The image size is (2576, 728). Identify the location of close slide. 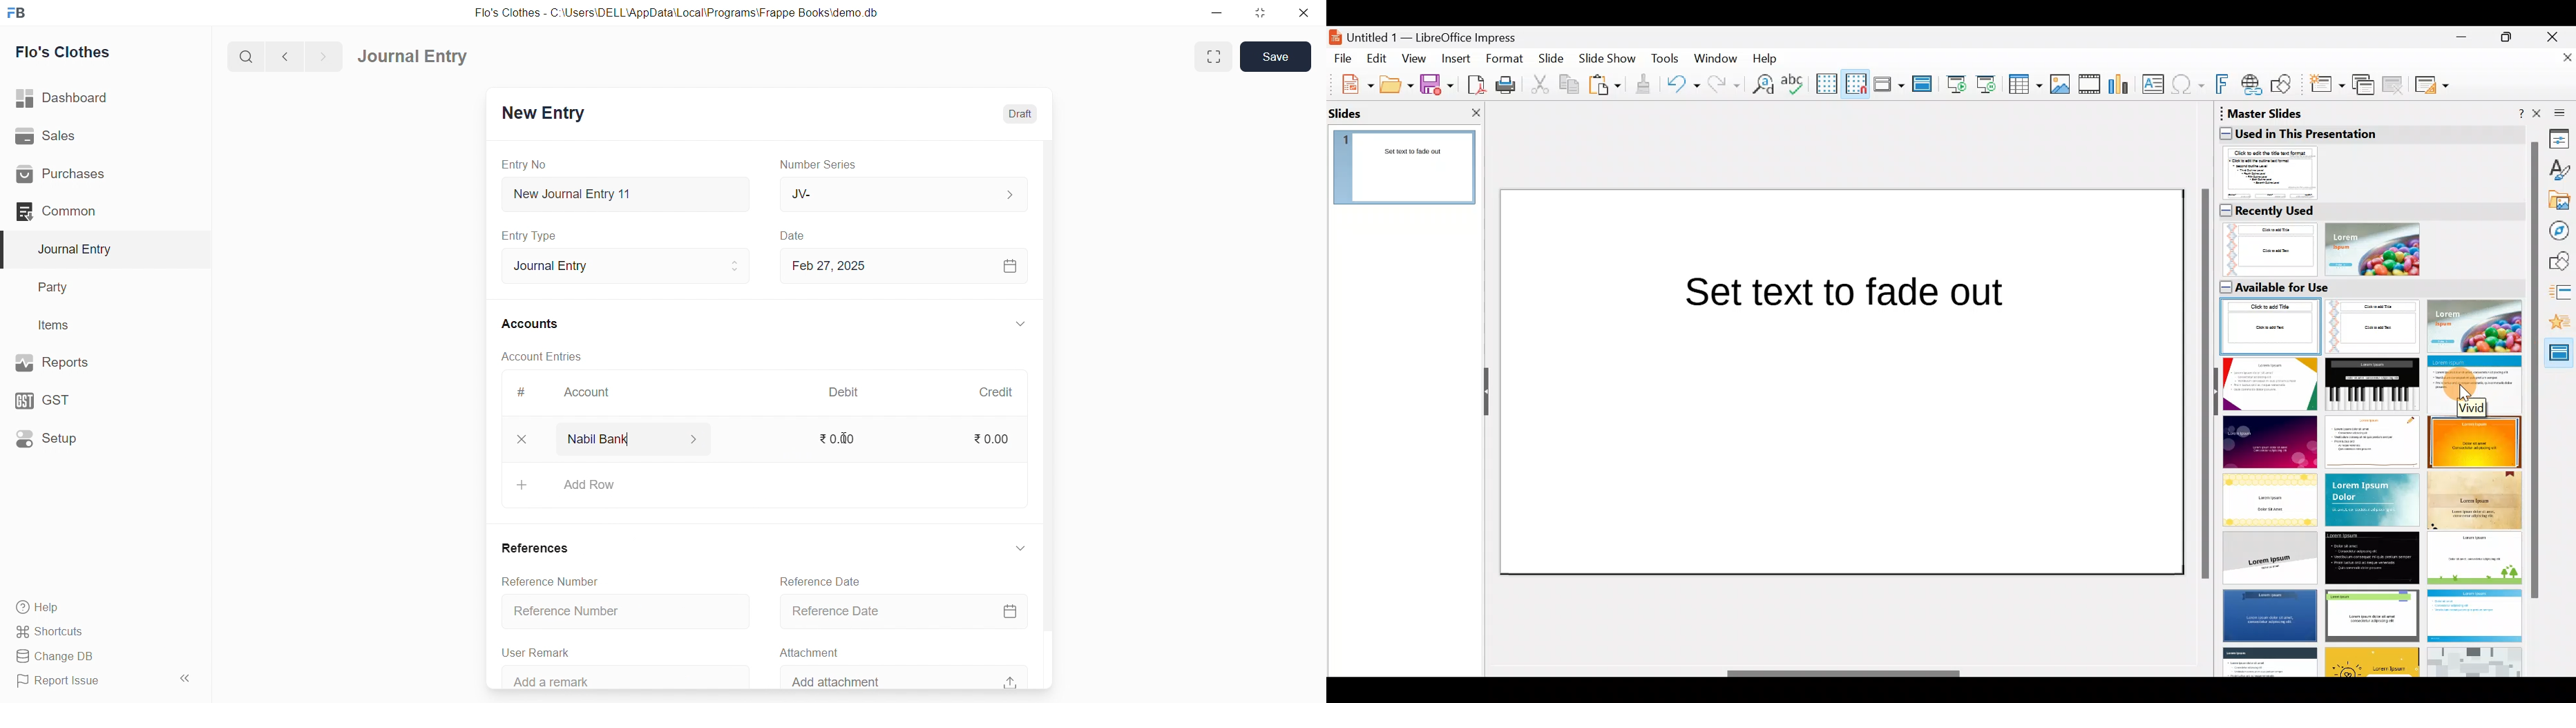
(1476, 111).